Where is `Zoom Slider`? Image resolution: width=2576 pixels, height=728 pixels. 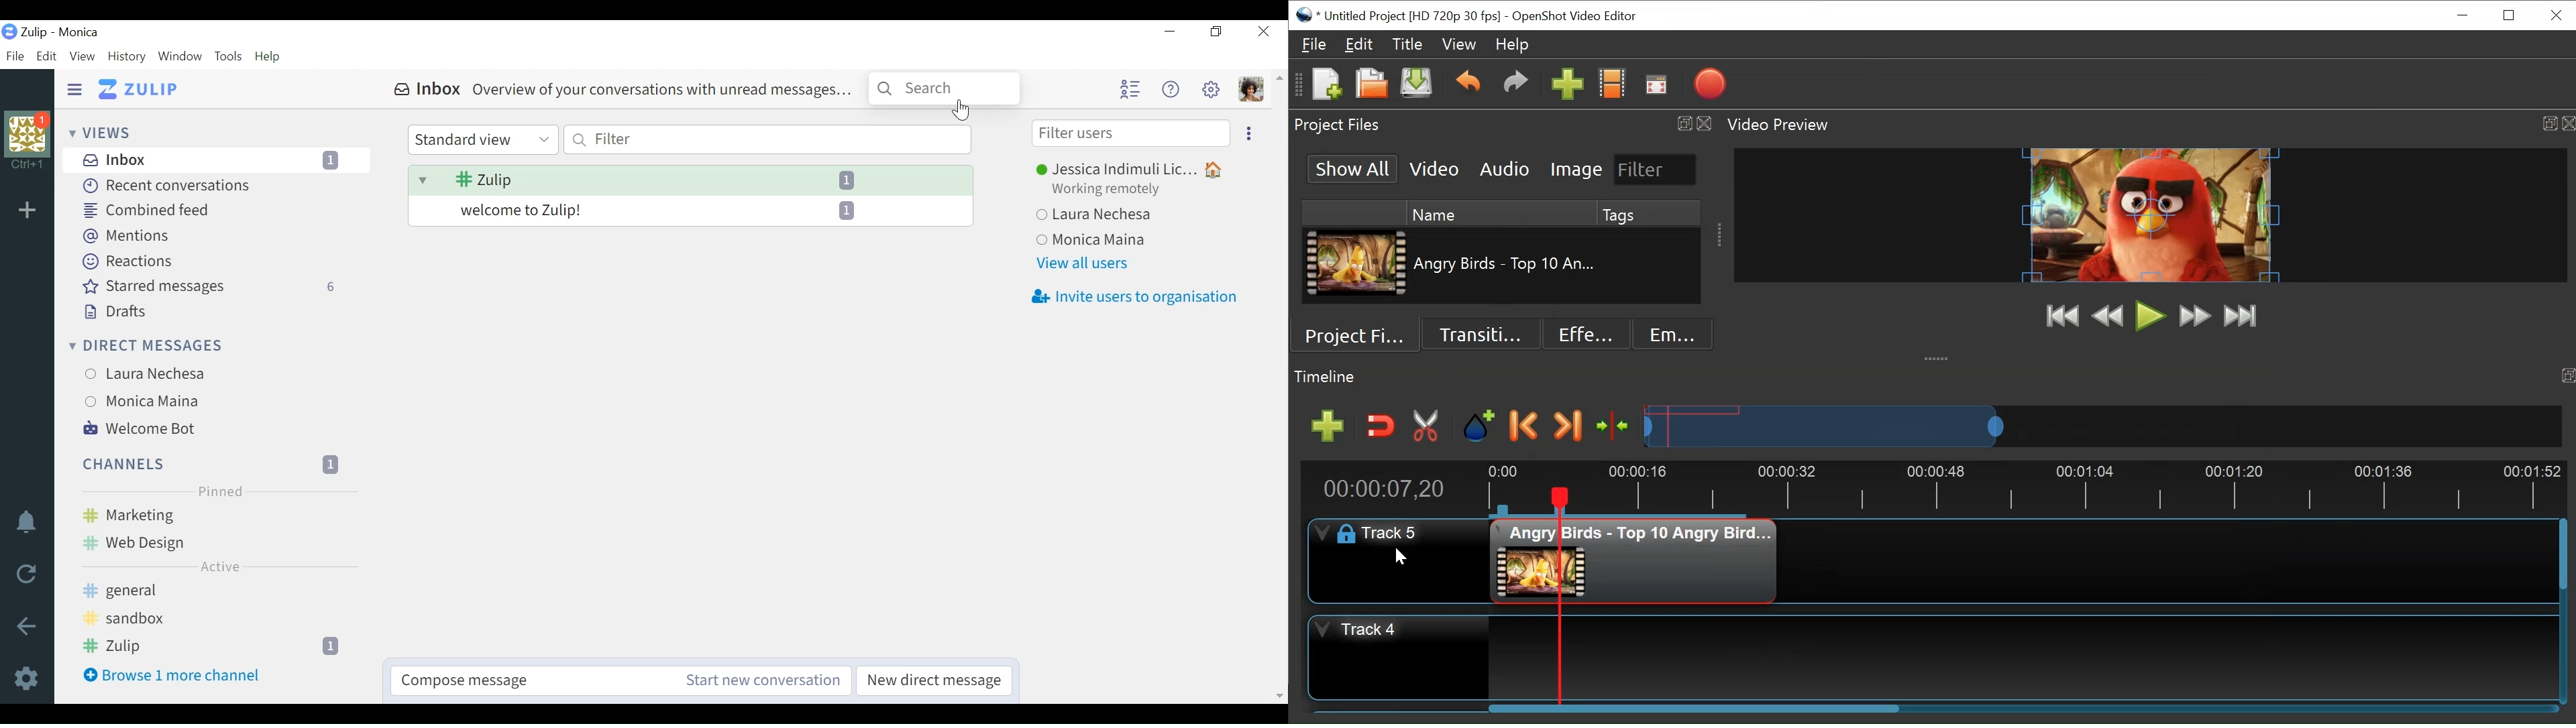
Zoom Slider is located at coordinates (2103, 427).